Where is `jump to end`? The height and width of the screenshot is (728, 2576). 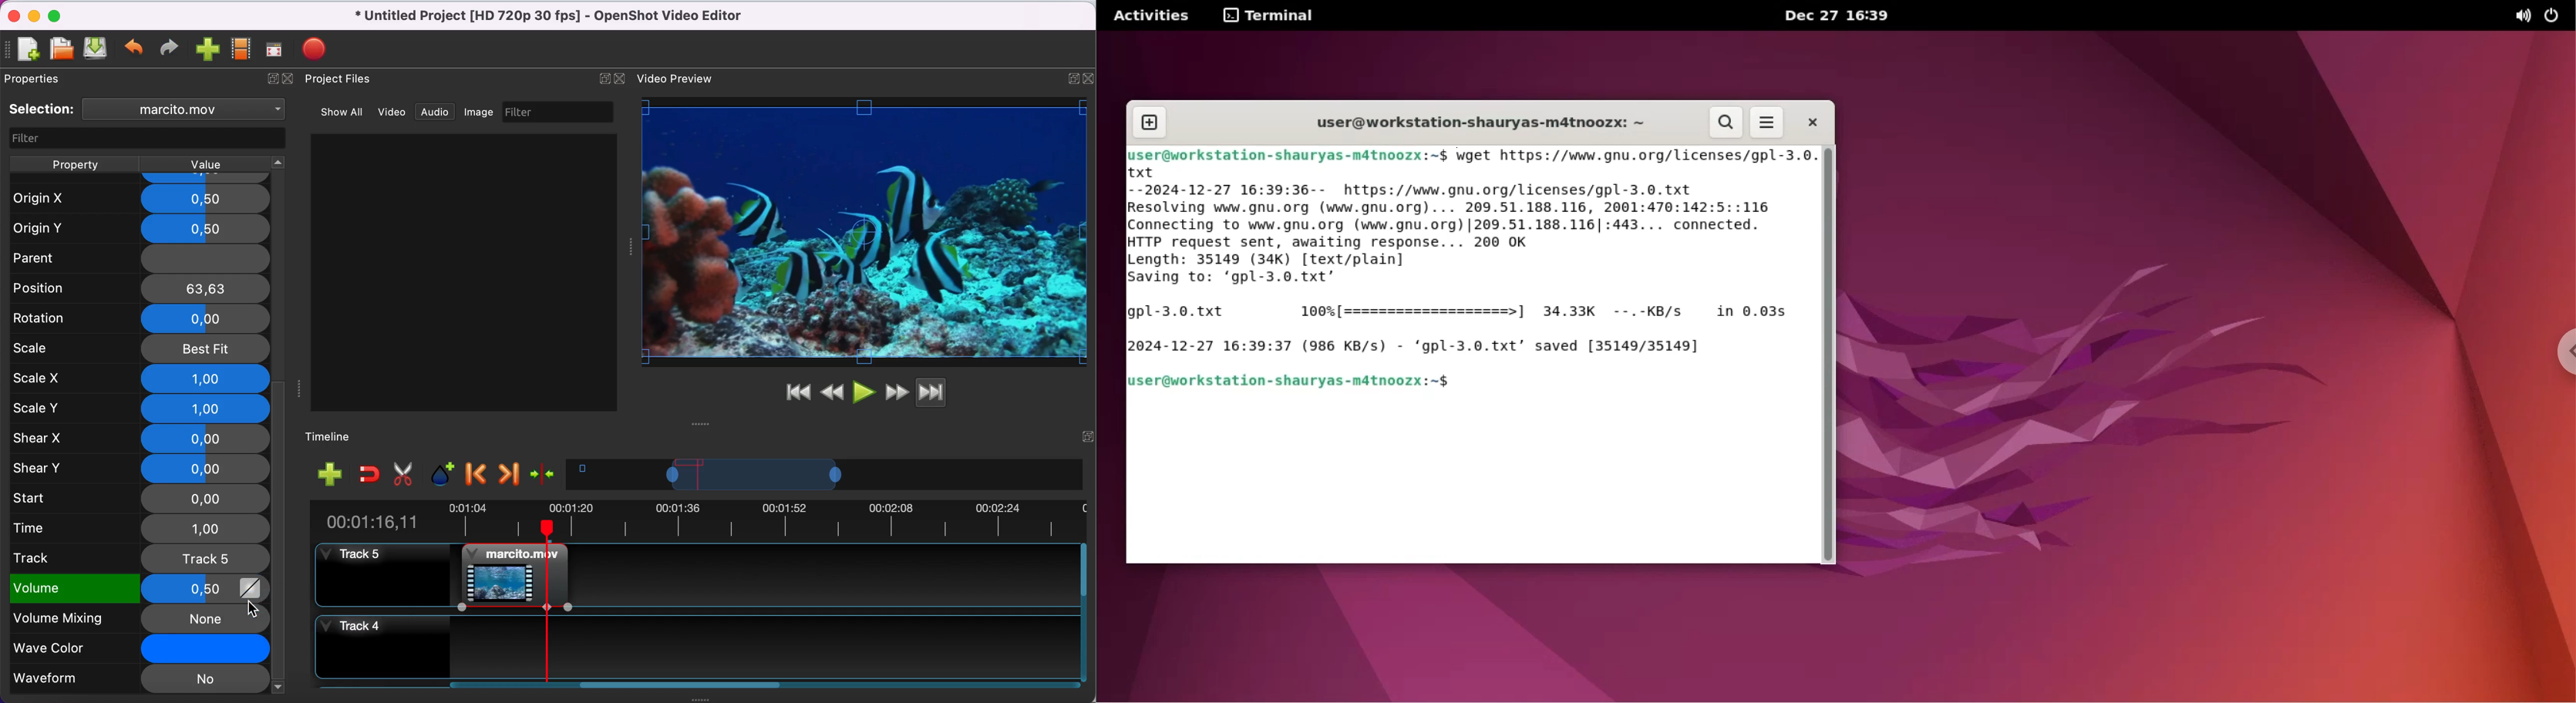
jump to end is located at coordinates (947, 394).